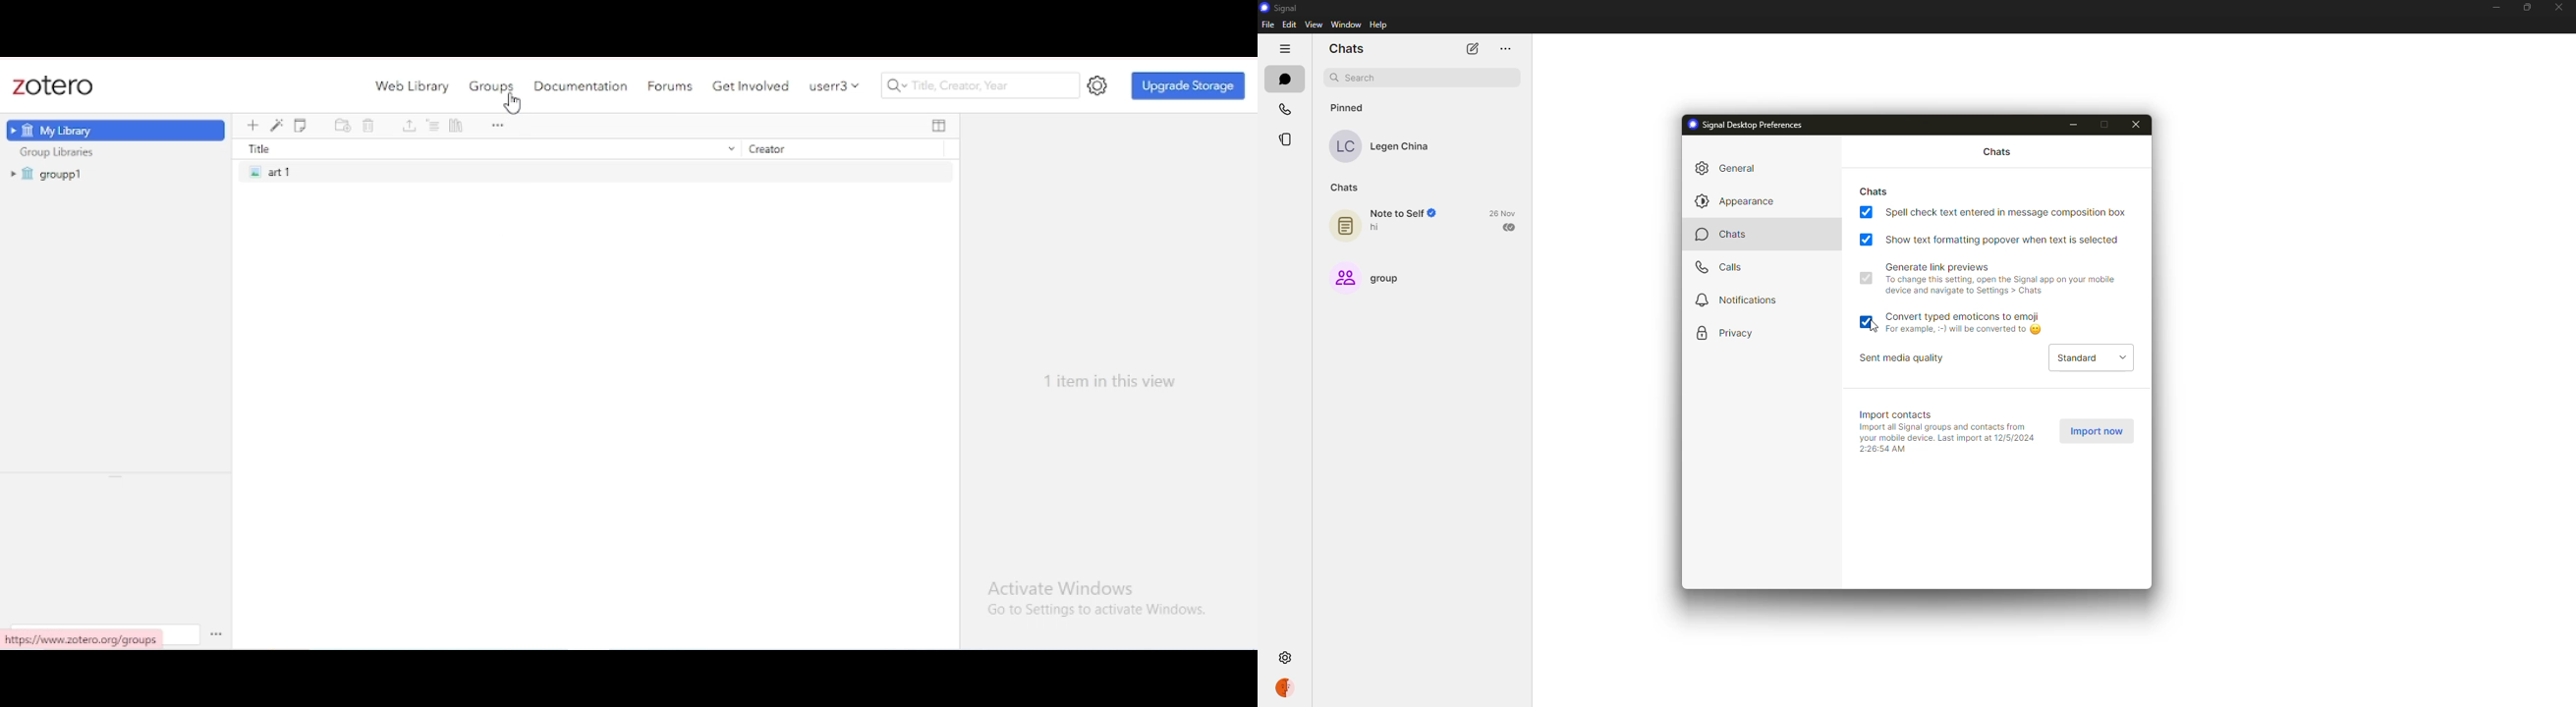 The width and height of the screenshot is (2576, 728). Describe the element at coordinates (1868, 321) in the screenshot. I see `enabled` at that location.